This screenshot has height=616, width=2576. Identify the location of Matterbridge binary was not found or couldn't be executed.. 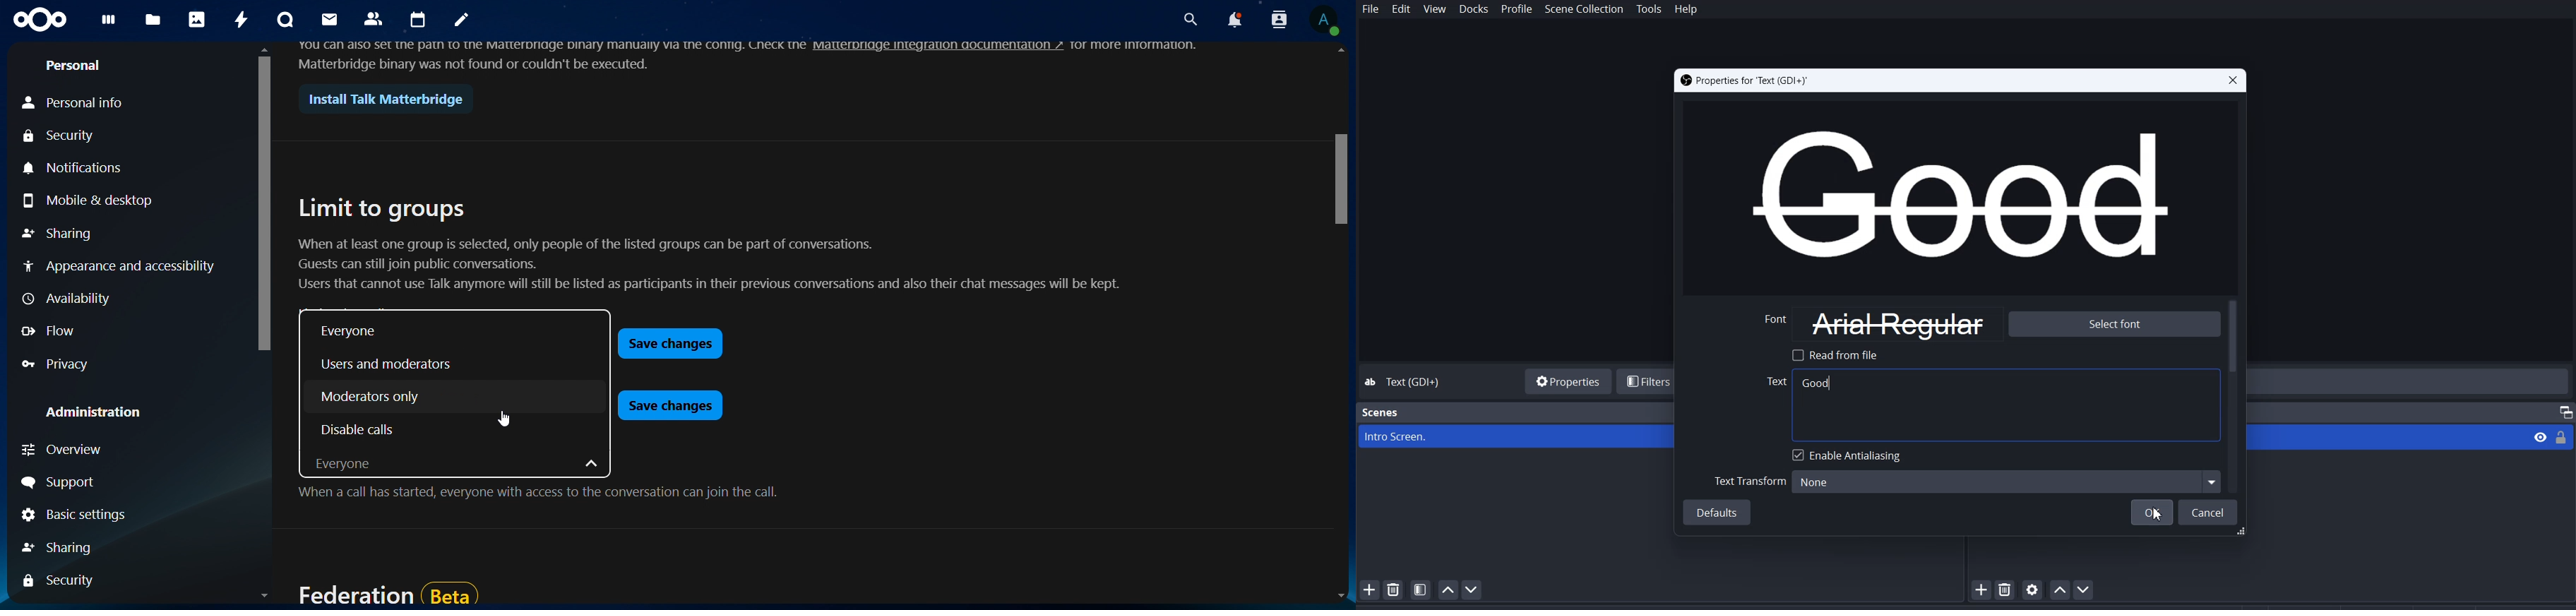
(475, 64).